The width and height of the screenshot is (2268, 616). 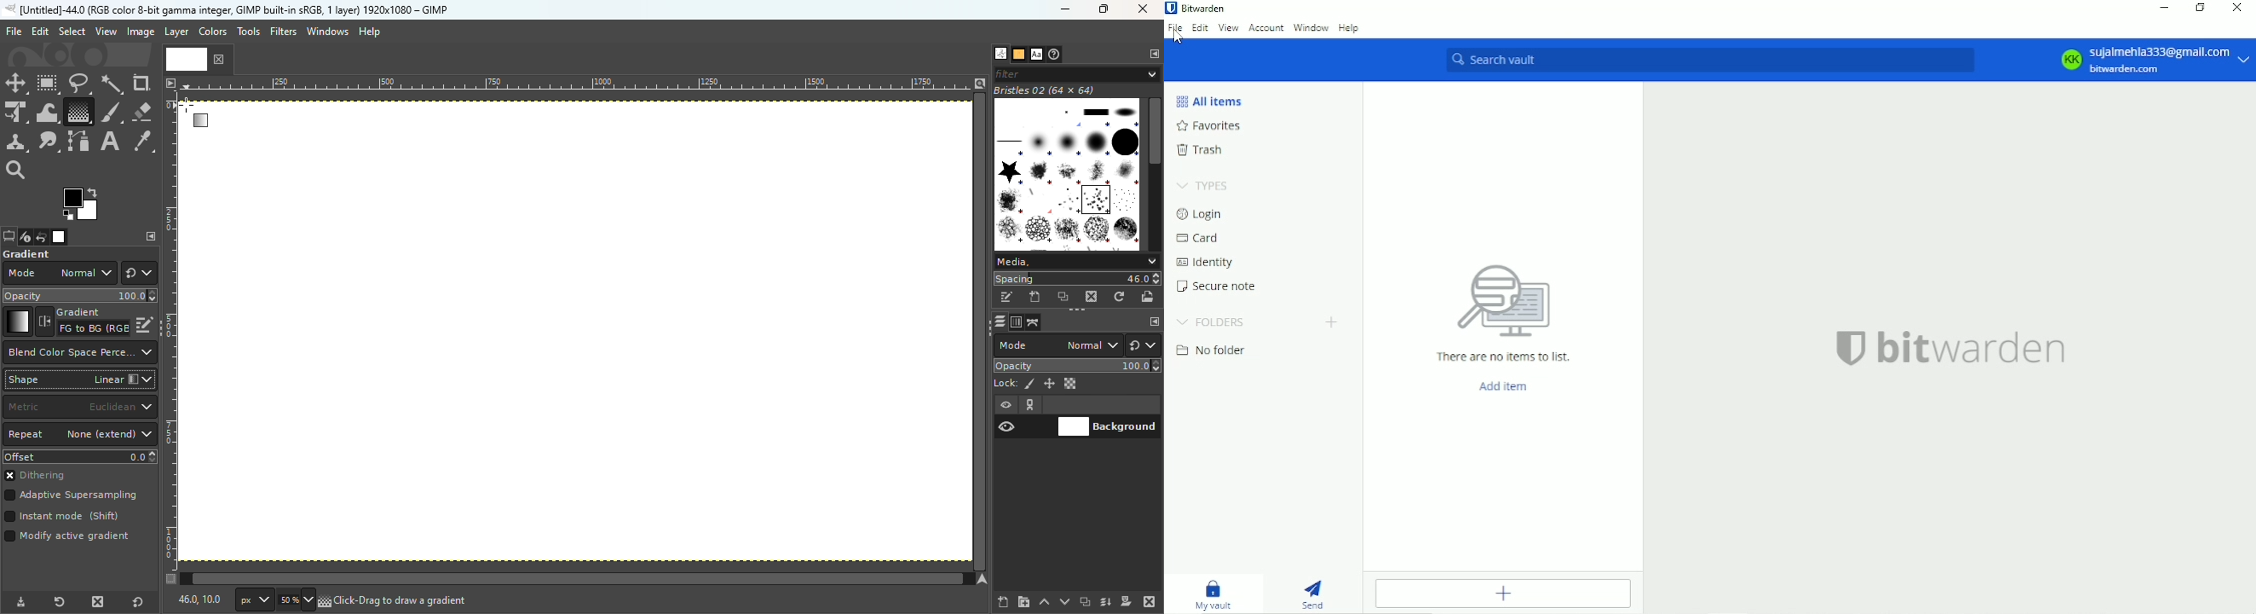 I want to click on Minimize, so click(x=2163, y=7).